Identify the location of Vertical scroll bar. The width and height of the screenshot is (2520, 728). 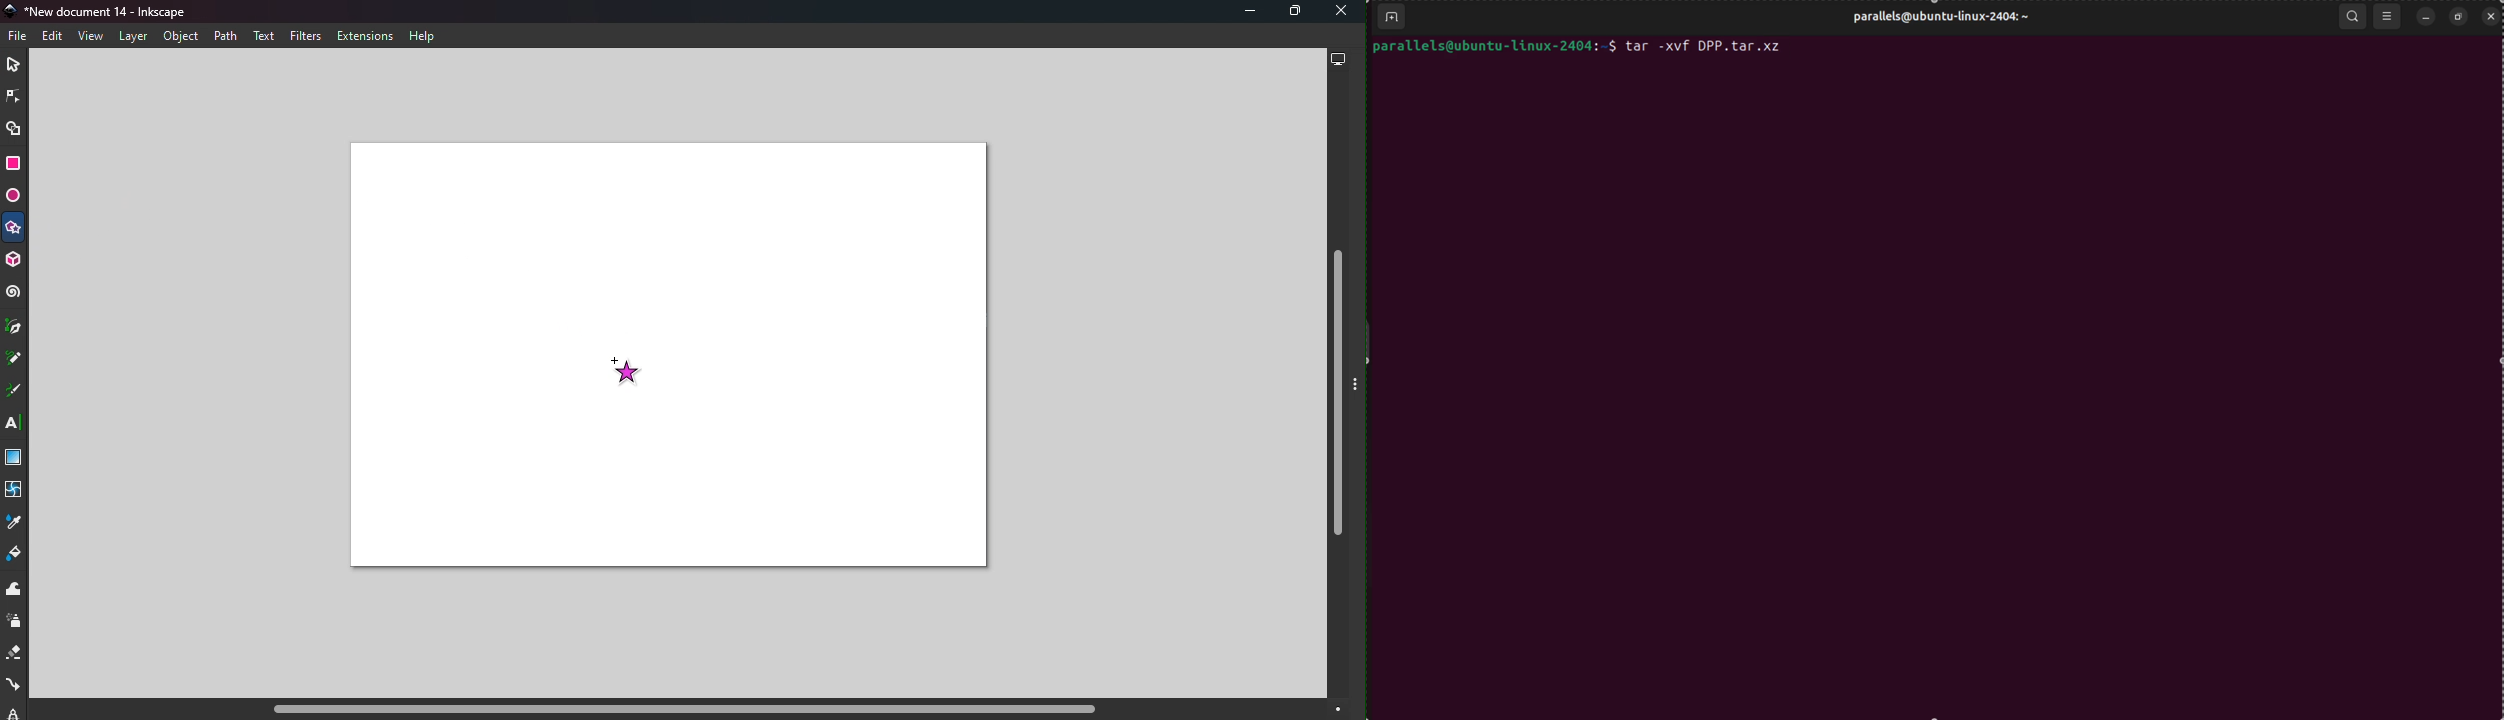
(1338, 388).